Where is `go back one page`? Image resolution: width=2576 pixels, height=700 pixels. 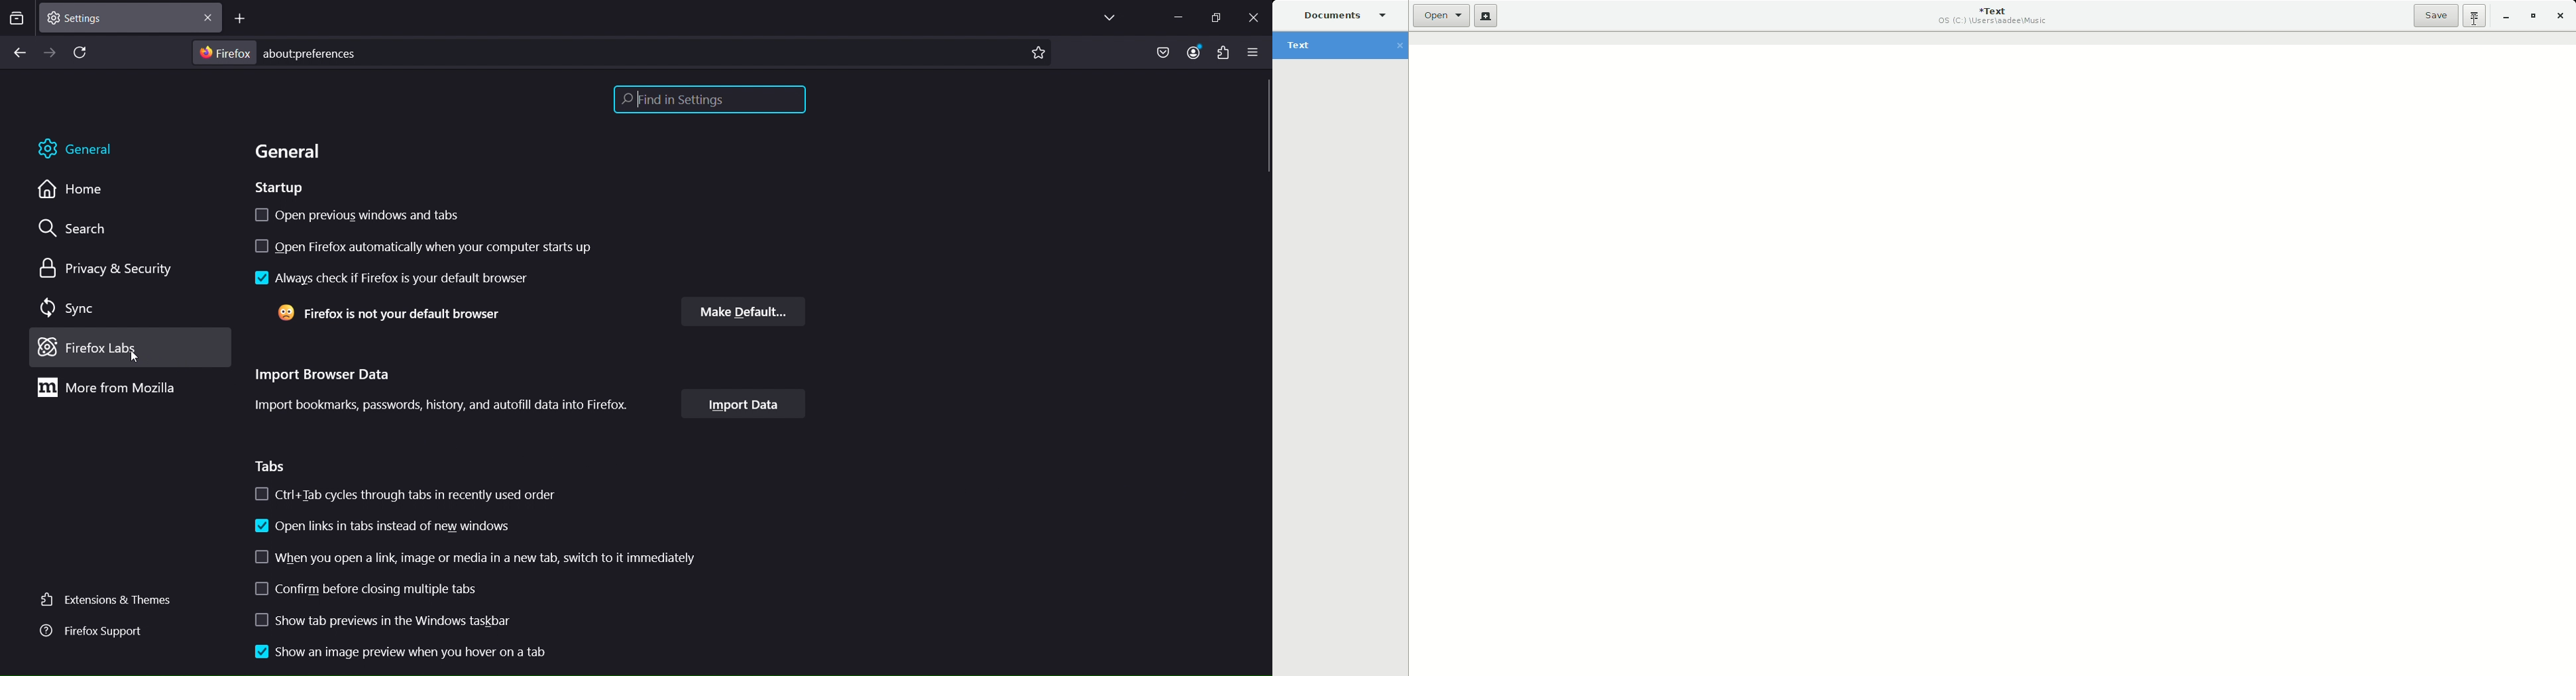 go back one page is located at coordinates (19, 52).